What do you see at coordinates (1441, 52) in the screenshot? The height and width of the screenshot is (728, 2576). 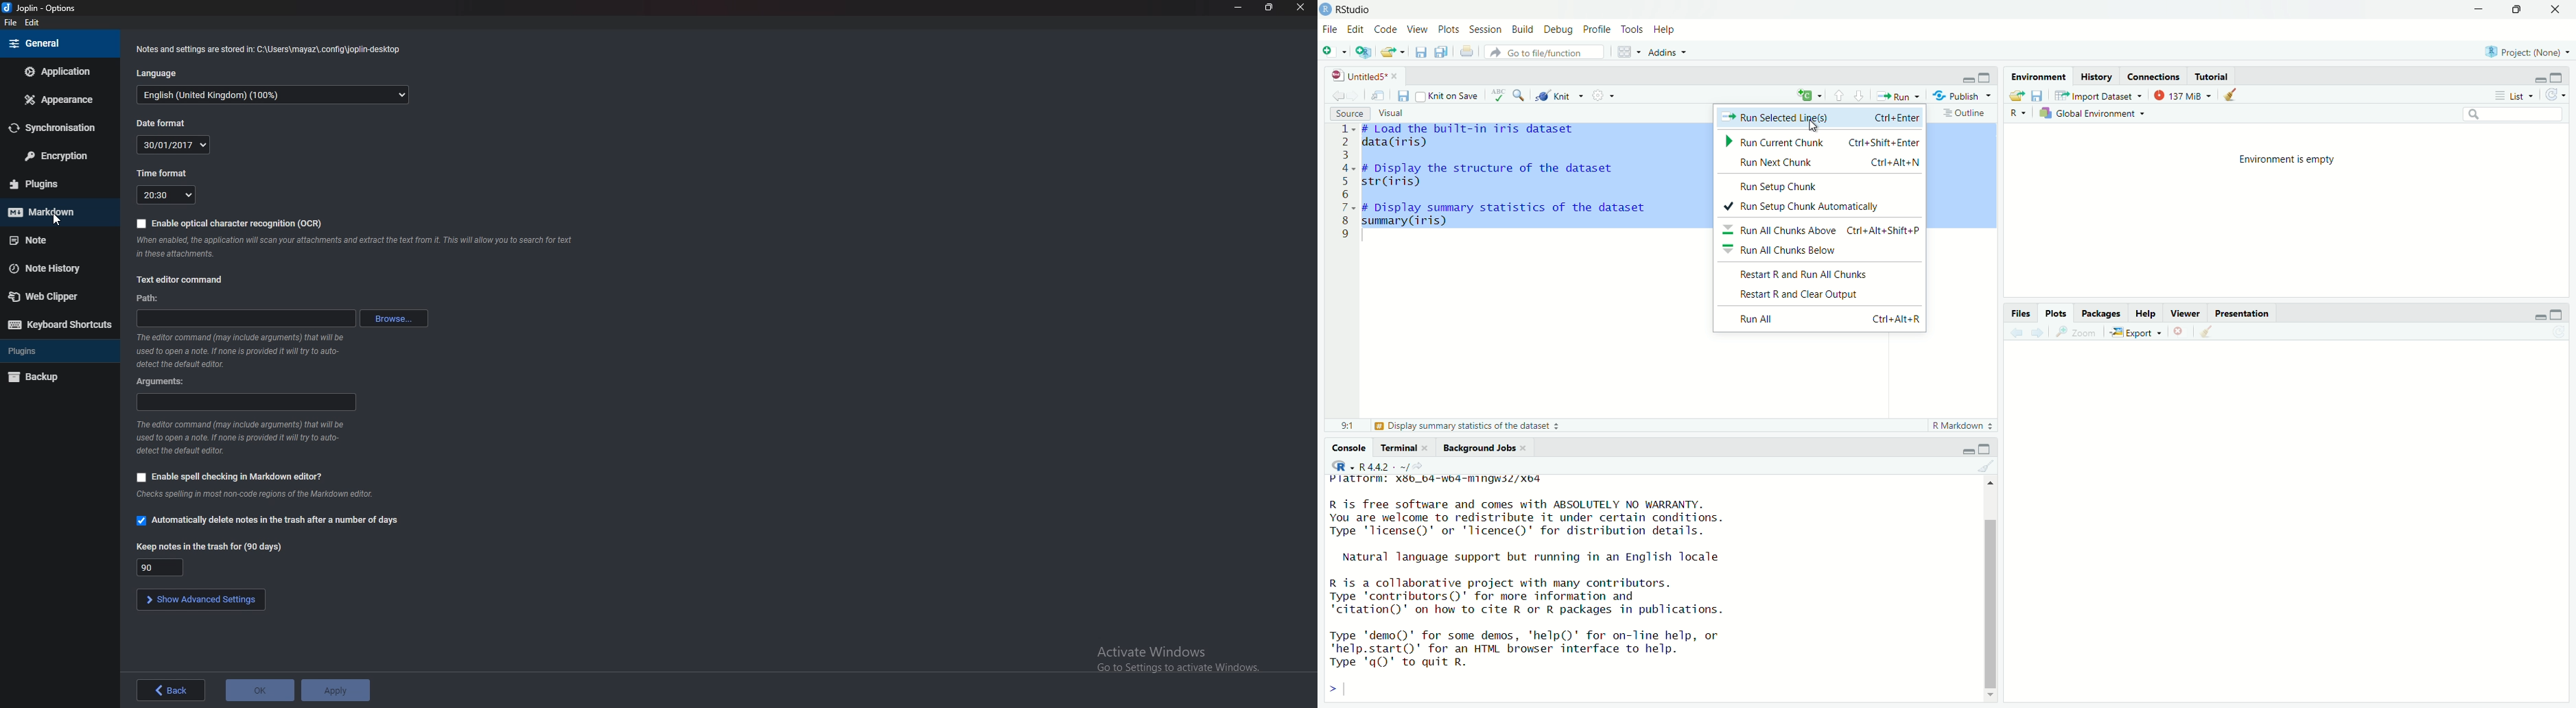 I see `Save all open files` at bounding box center [1441, 52].